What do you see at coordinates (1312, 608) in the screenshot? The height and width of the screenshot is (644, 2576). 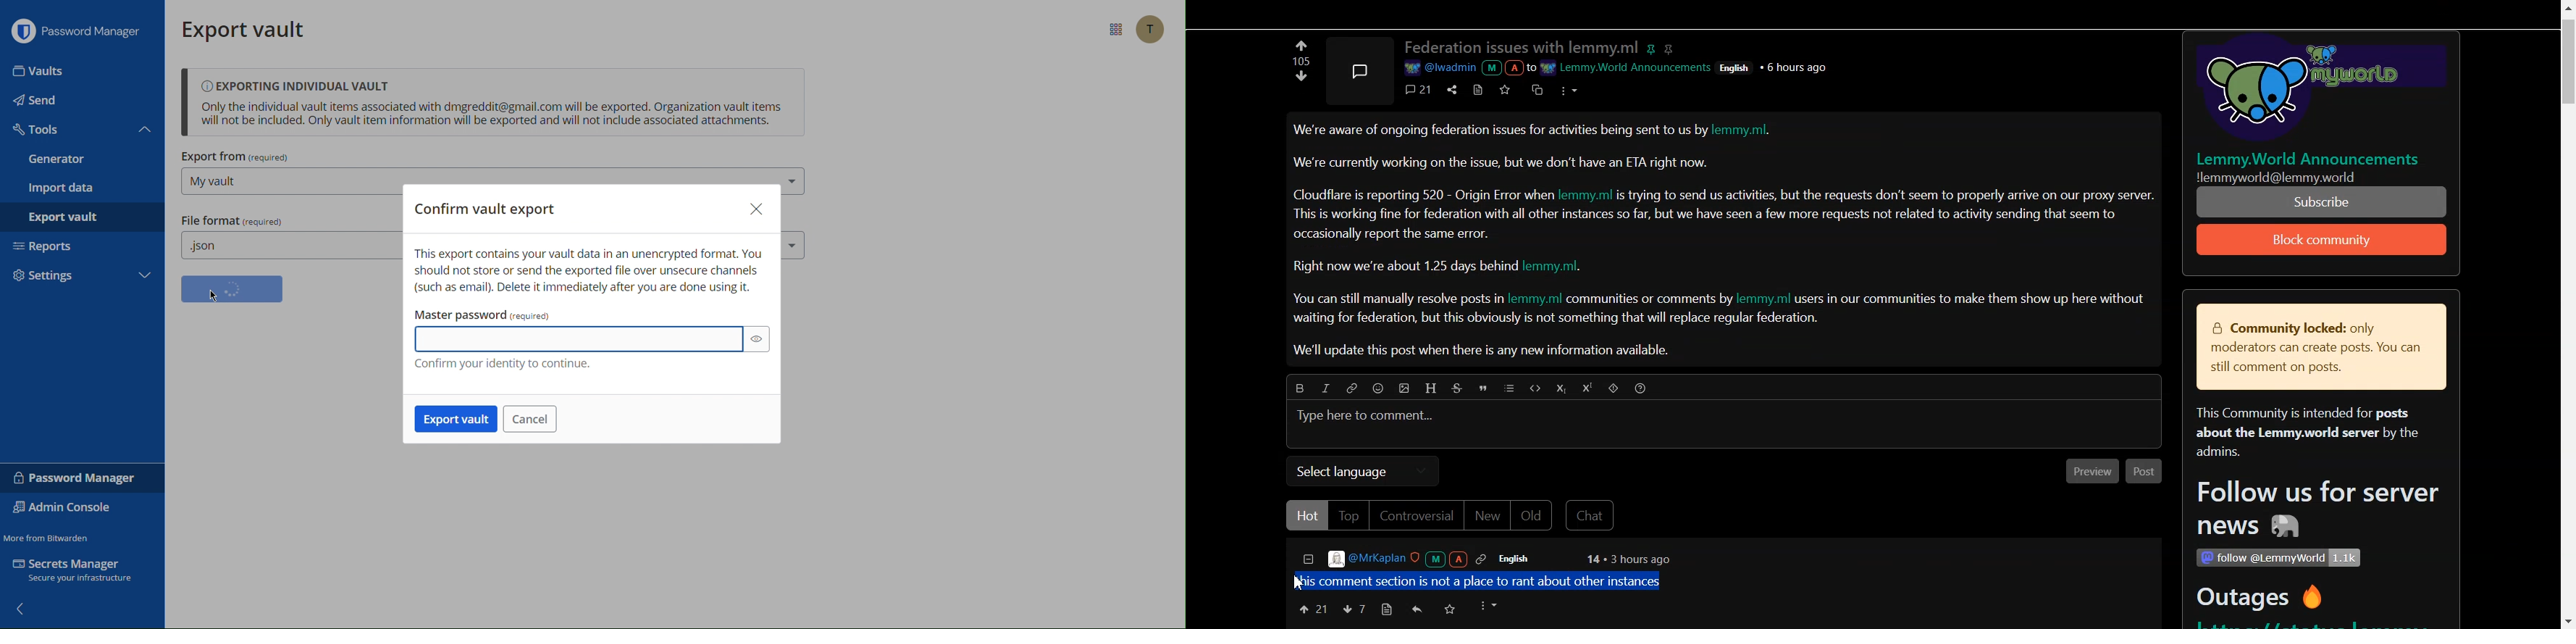 I see `Upvote` at bounding box center [1312, 608].